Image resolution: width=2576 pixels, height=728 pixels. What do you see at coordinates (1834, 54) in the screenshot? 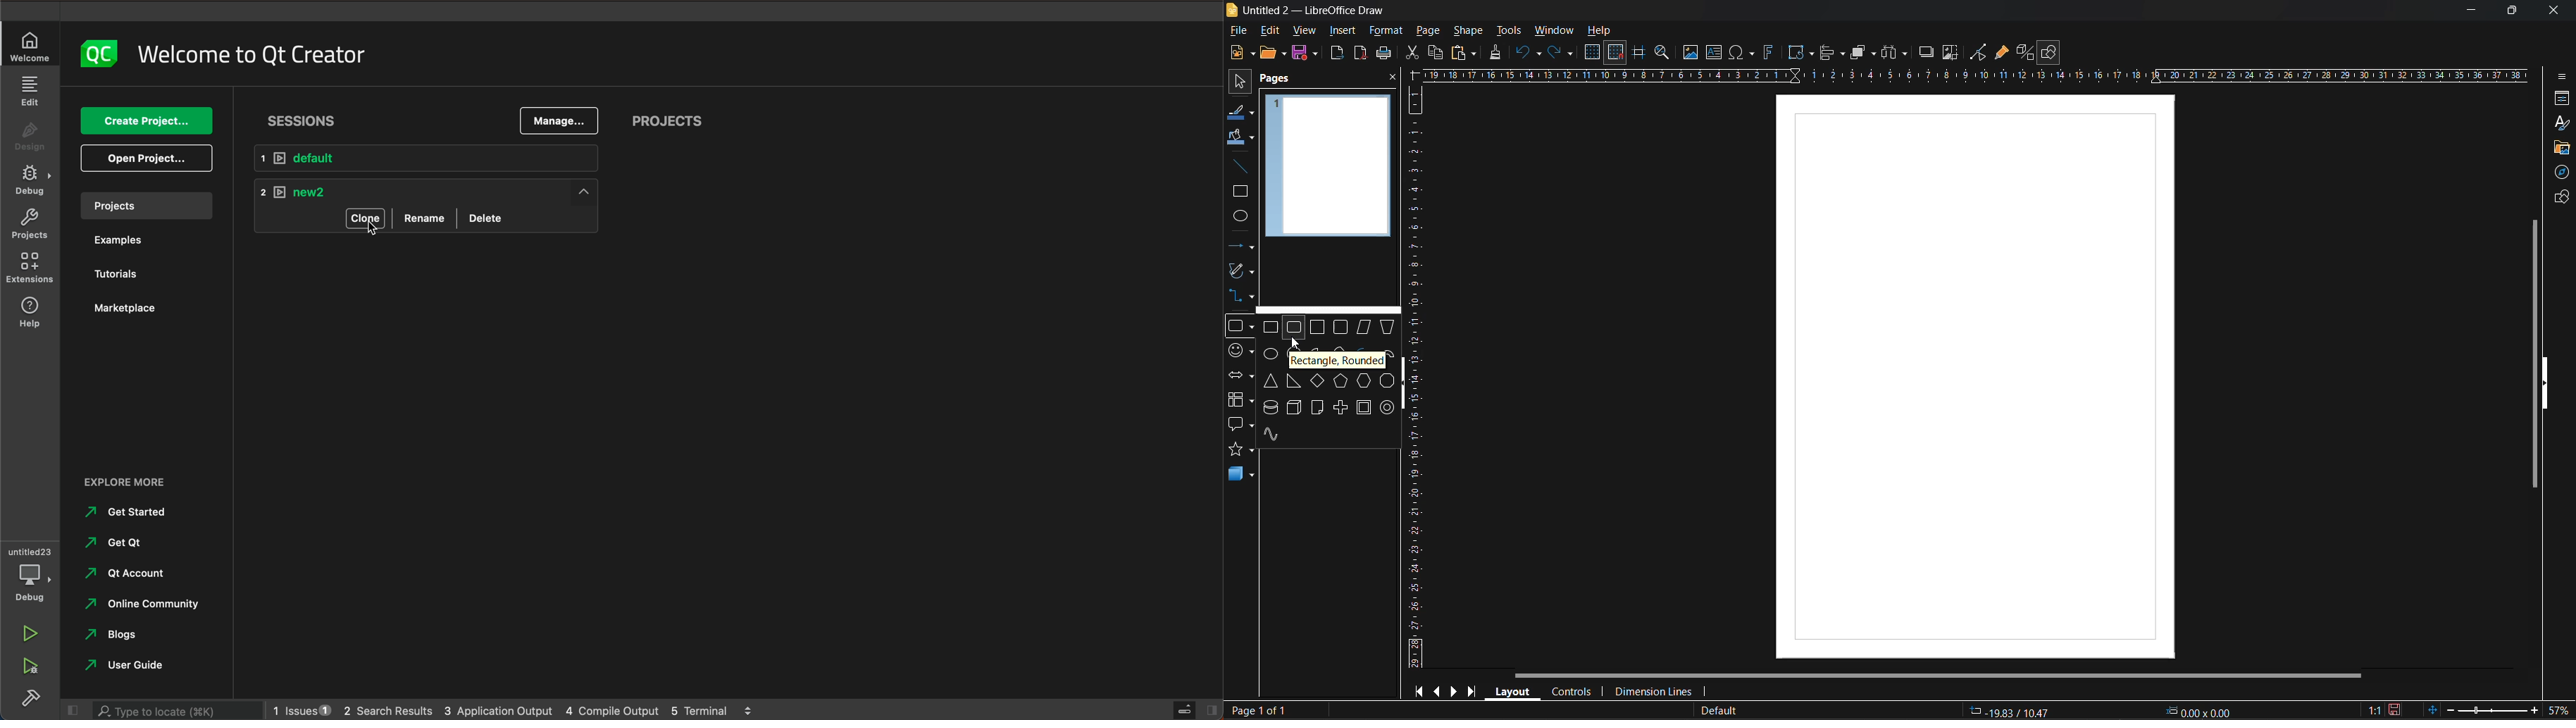
I see `align objects` at bounding box center [1834, 54].